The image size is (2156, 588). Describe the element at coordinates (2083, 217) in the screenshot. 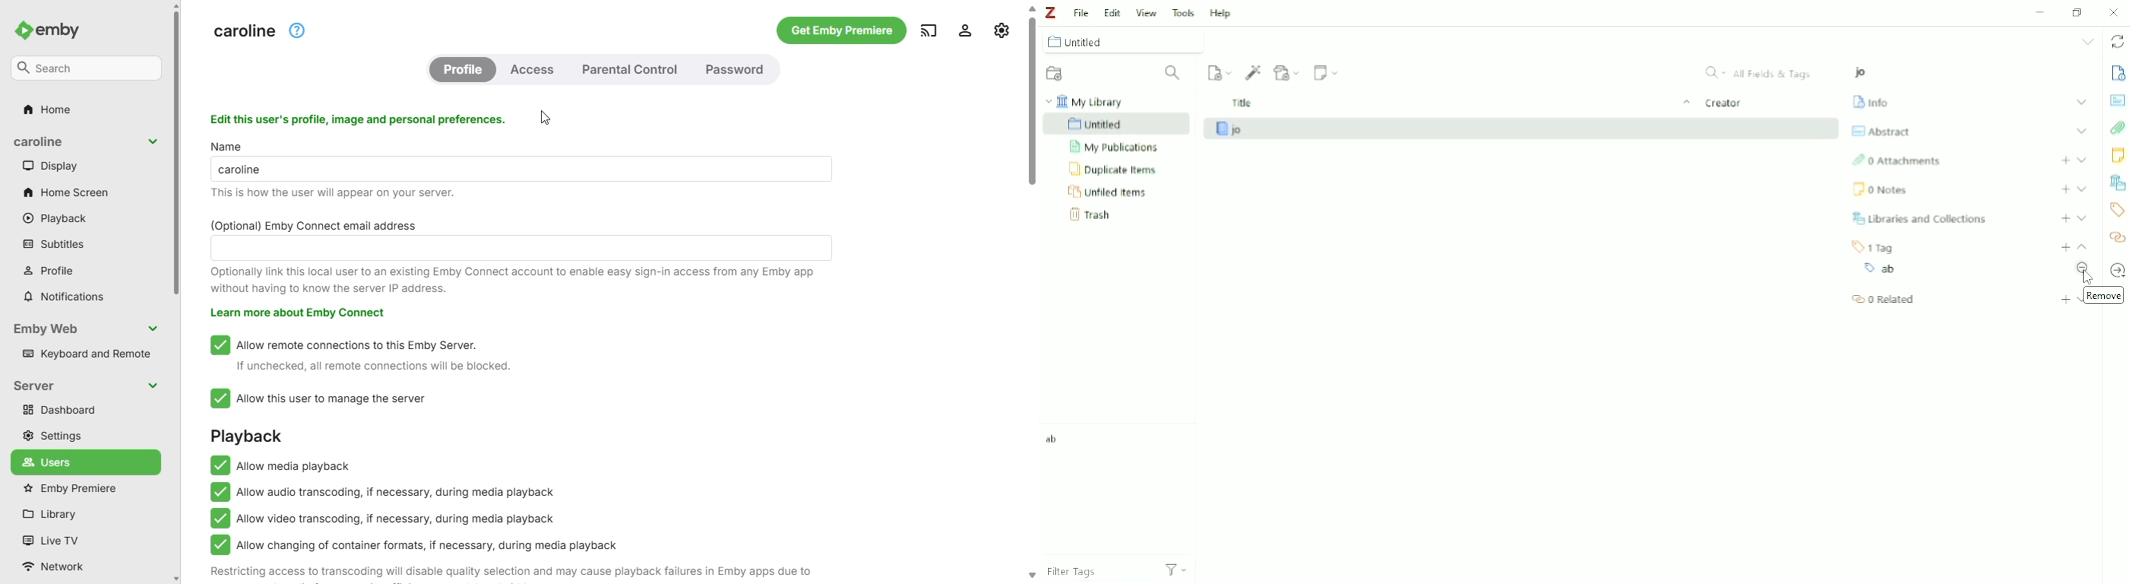

I see `Expand section` at that location.